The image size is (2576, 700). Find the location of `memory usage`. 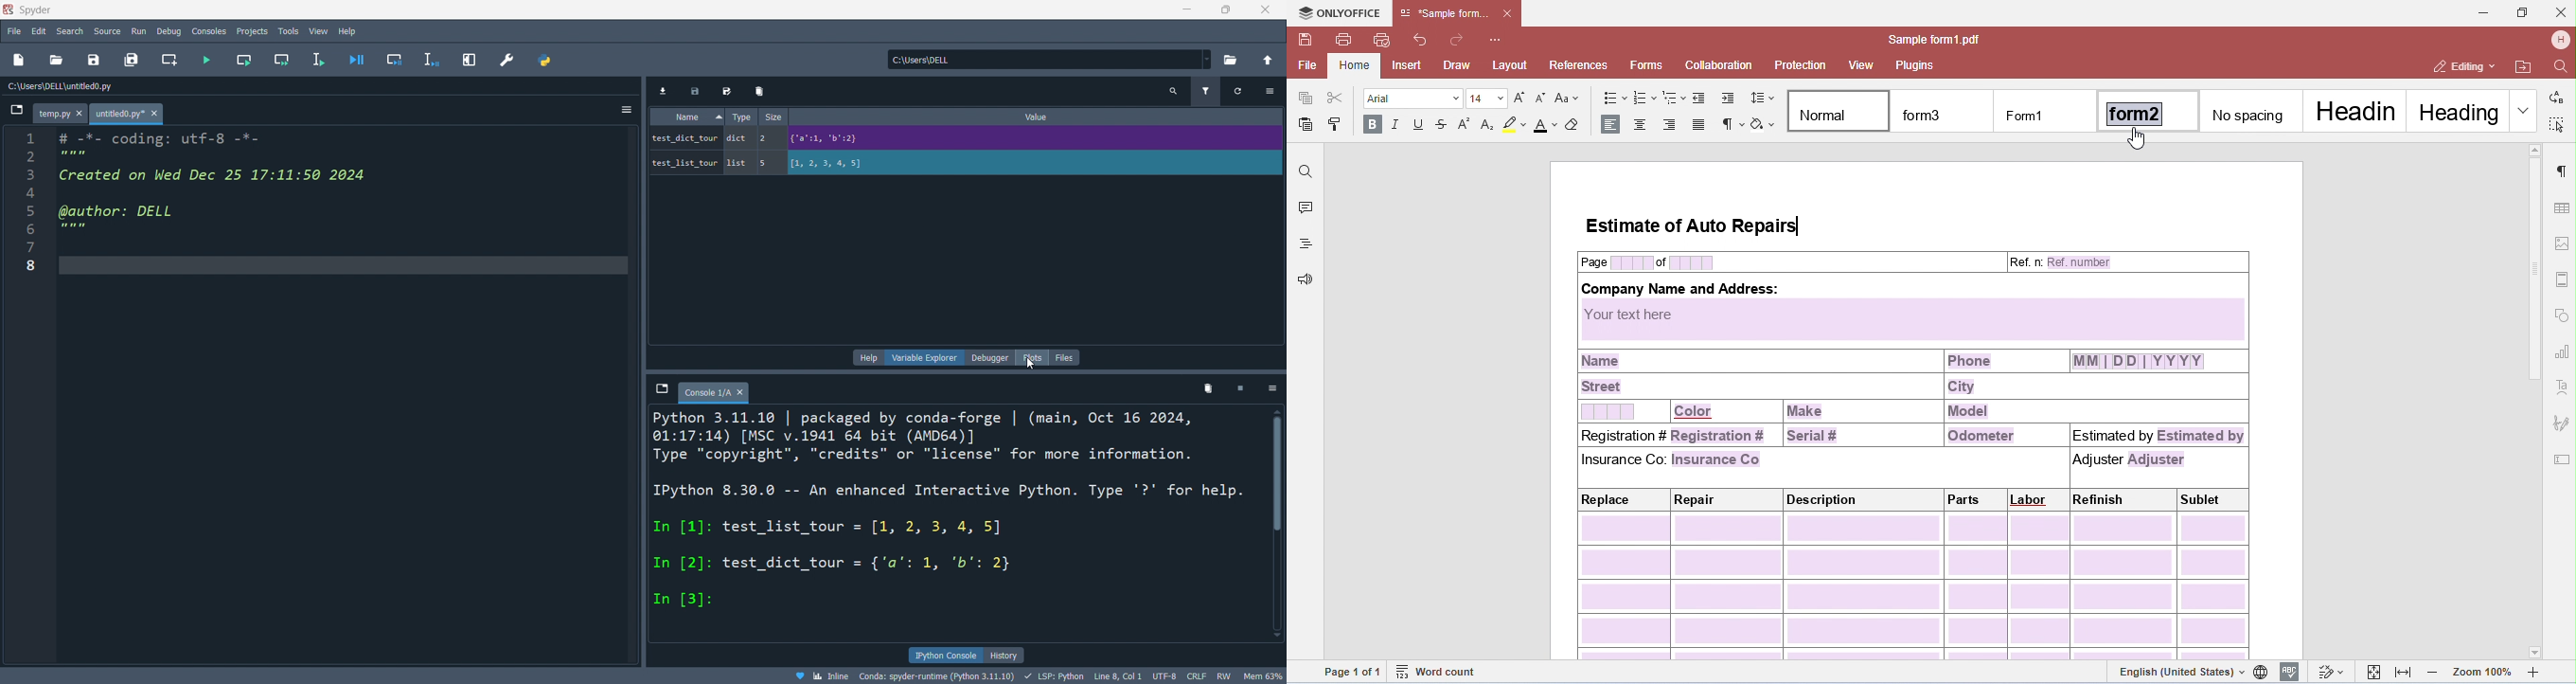

memory usage is located at coordinates (1262, 676).